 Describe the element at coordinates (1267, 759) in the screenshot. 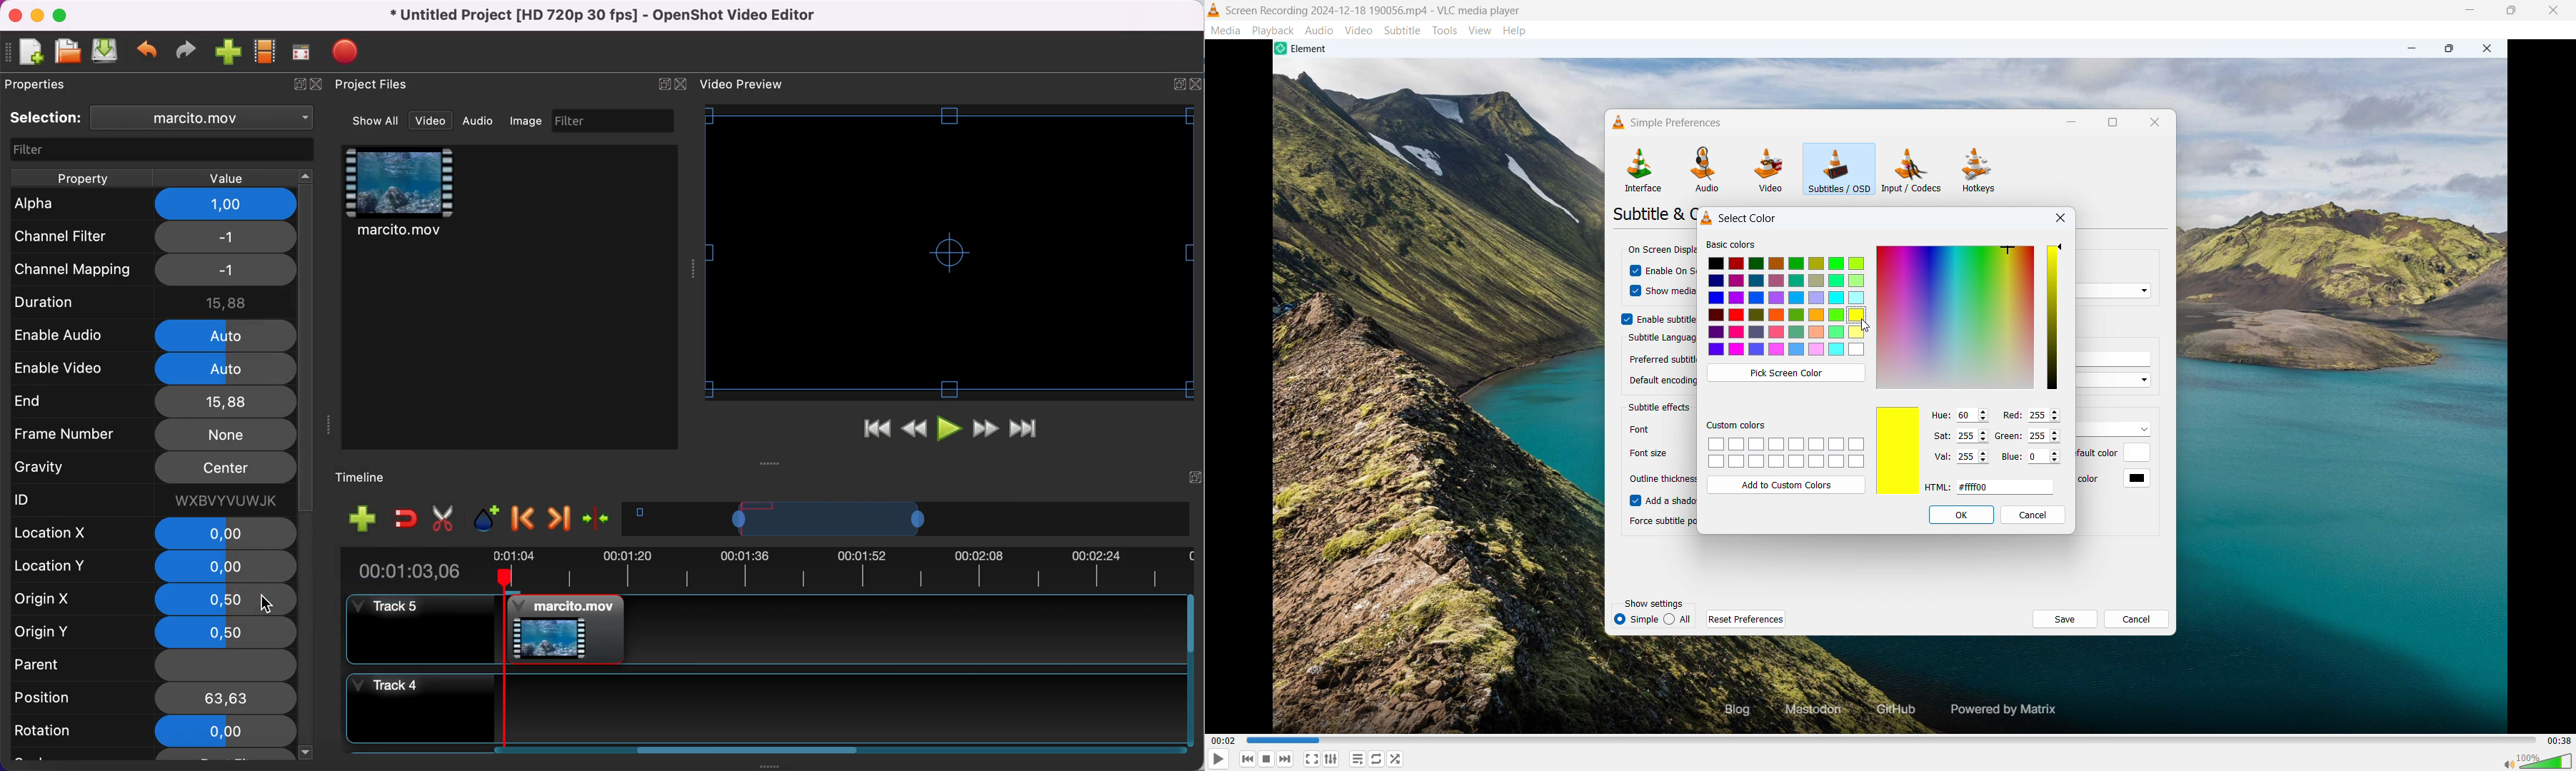

I see `Forward or next media ` at that location.